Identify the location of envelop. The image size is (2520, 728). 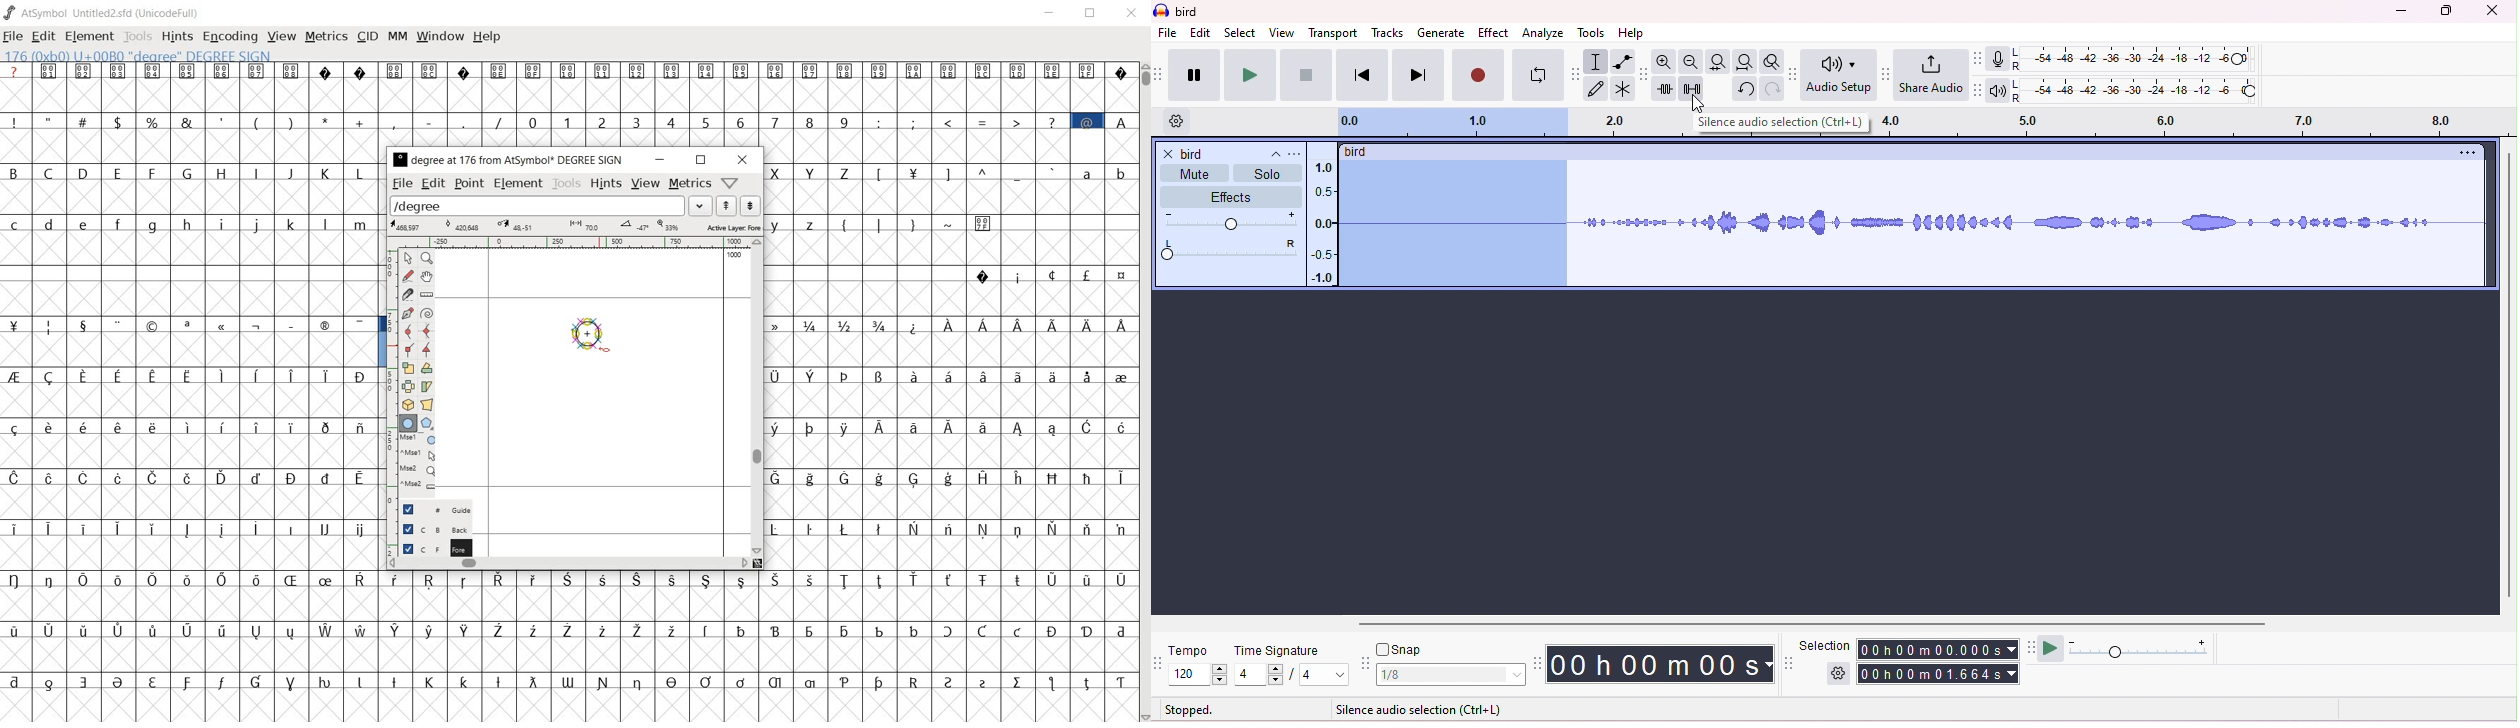
(1623, 61).